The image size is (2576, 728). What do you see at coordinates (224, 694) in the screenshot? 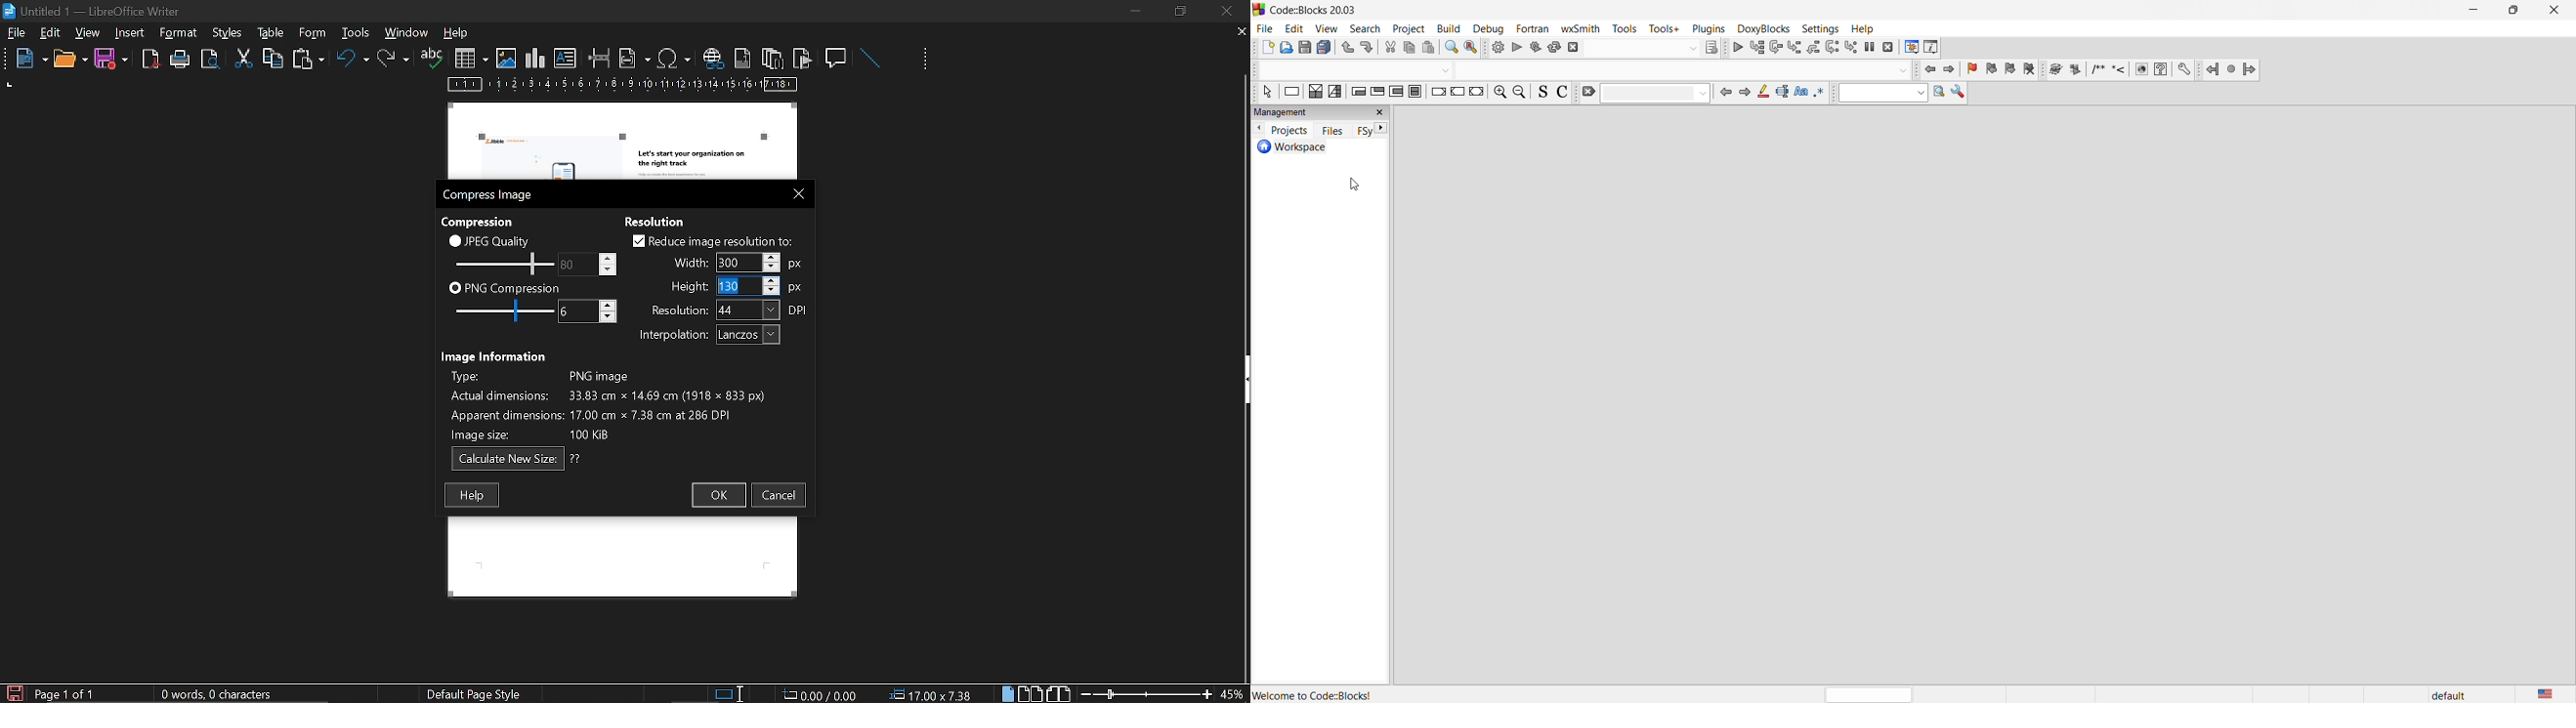
I see `word count` at bounding box center [224, 694].